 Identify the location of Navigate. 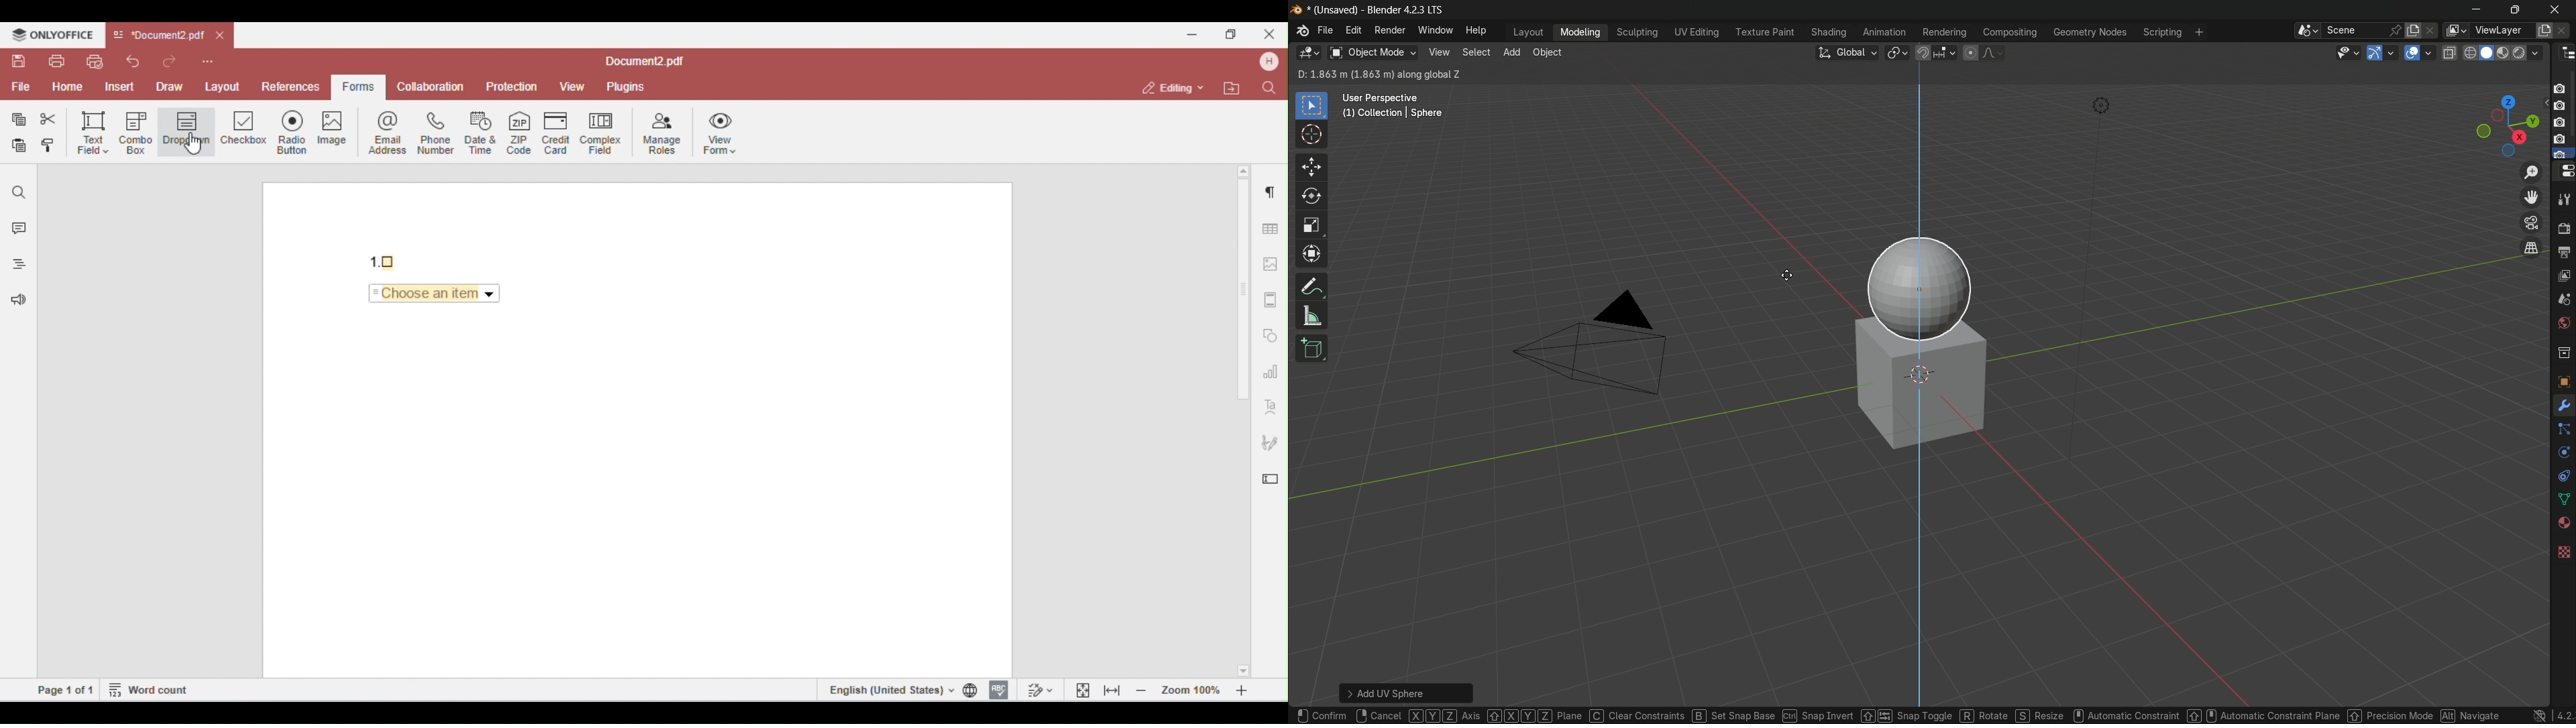
(2371, 715).